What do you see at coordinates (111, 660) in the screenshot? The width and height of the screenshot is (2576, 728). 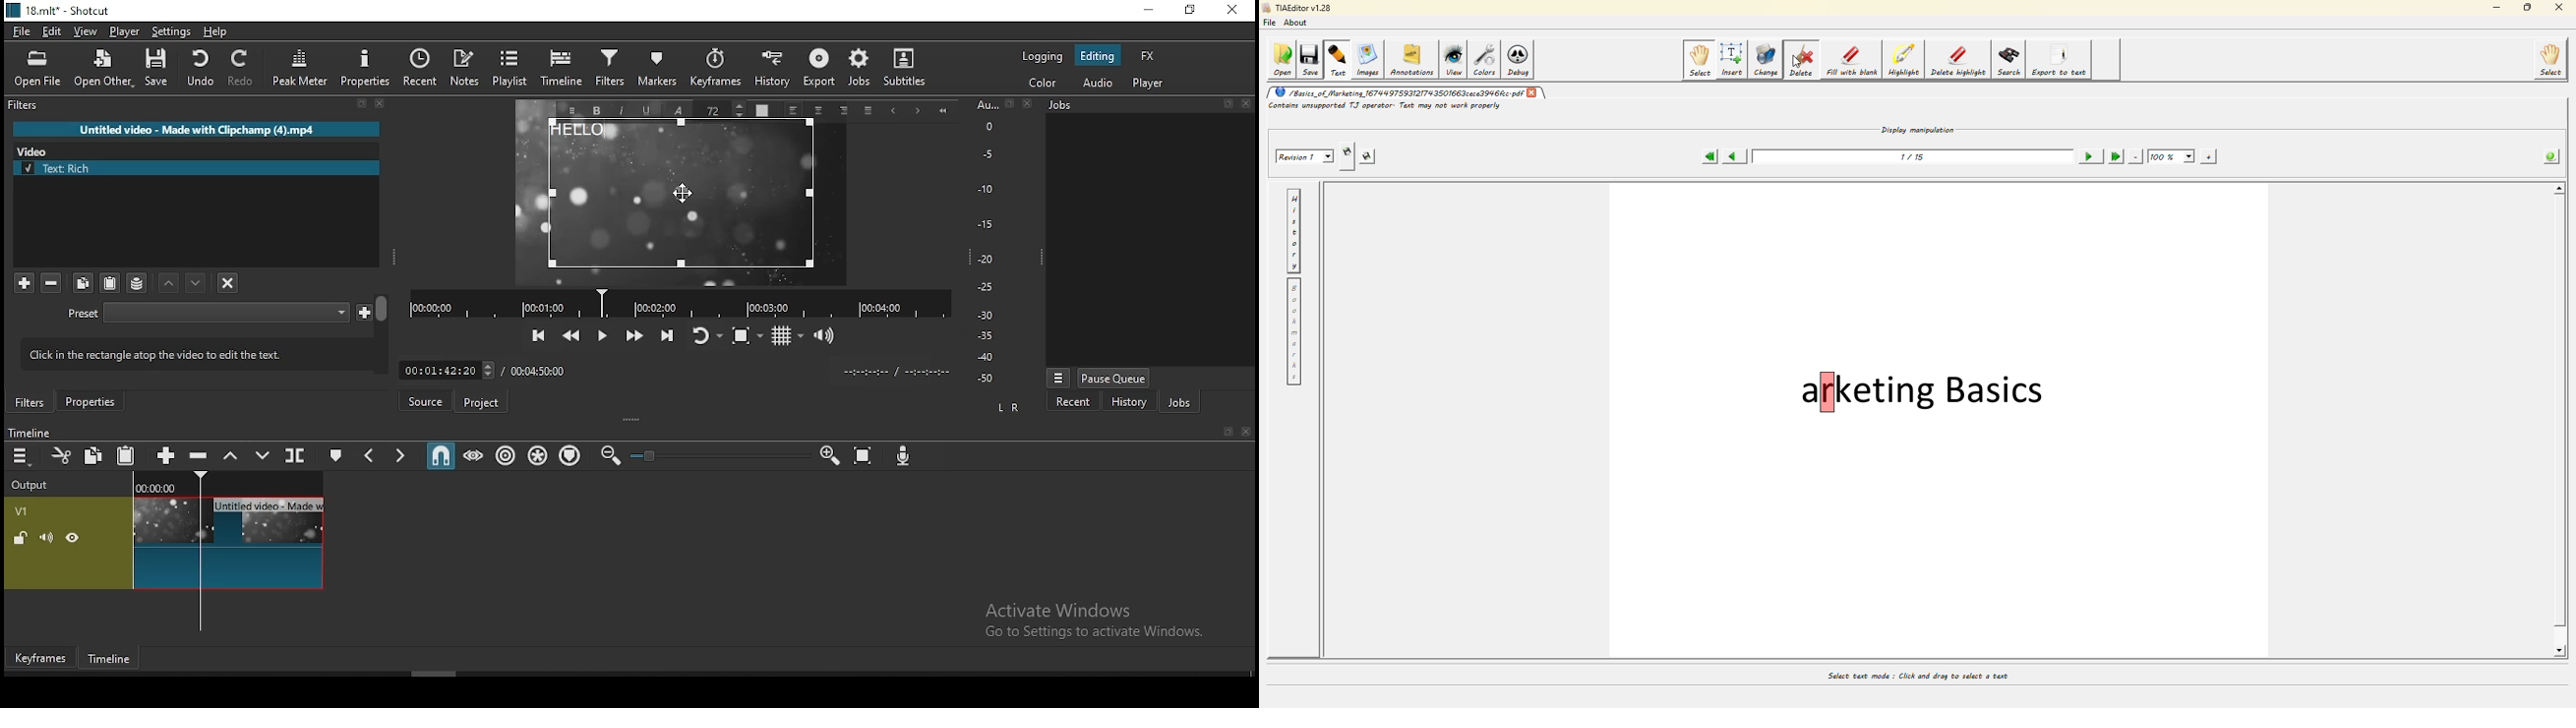 I see `timeline` at bounding box center [111, 660].